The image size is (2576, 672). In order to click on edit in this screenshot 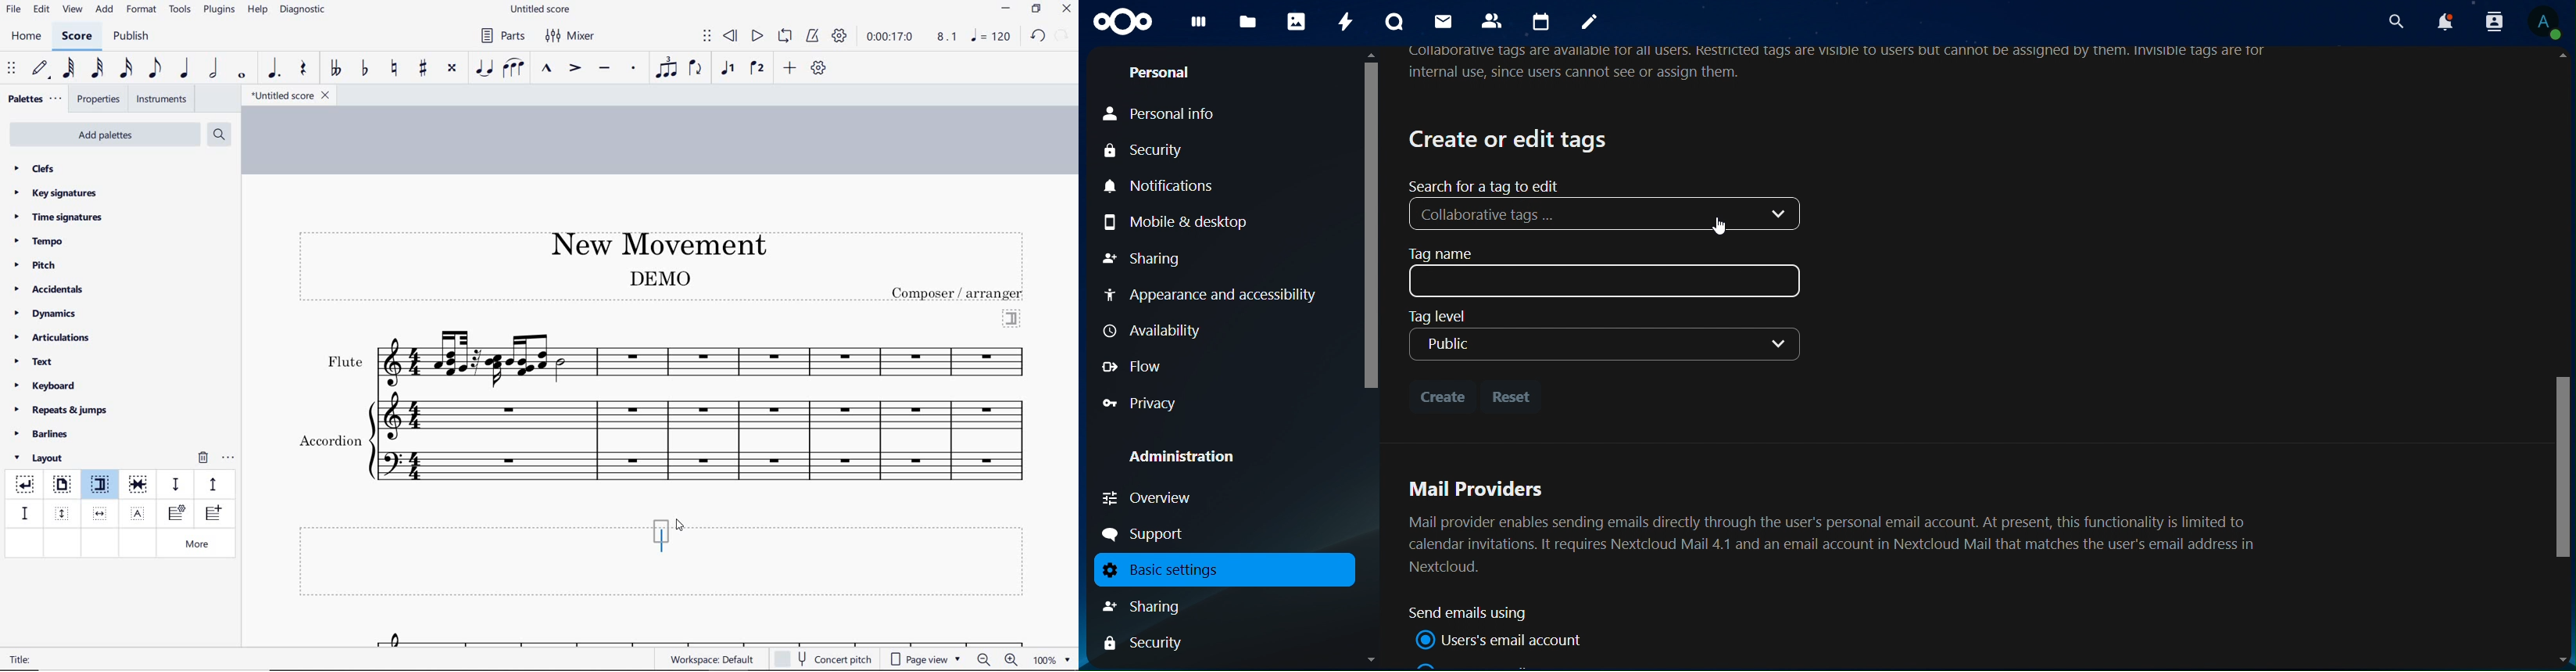, I will do `click(40, 10)`.